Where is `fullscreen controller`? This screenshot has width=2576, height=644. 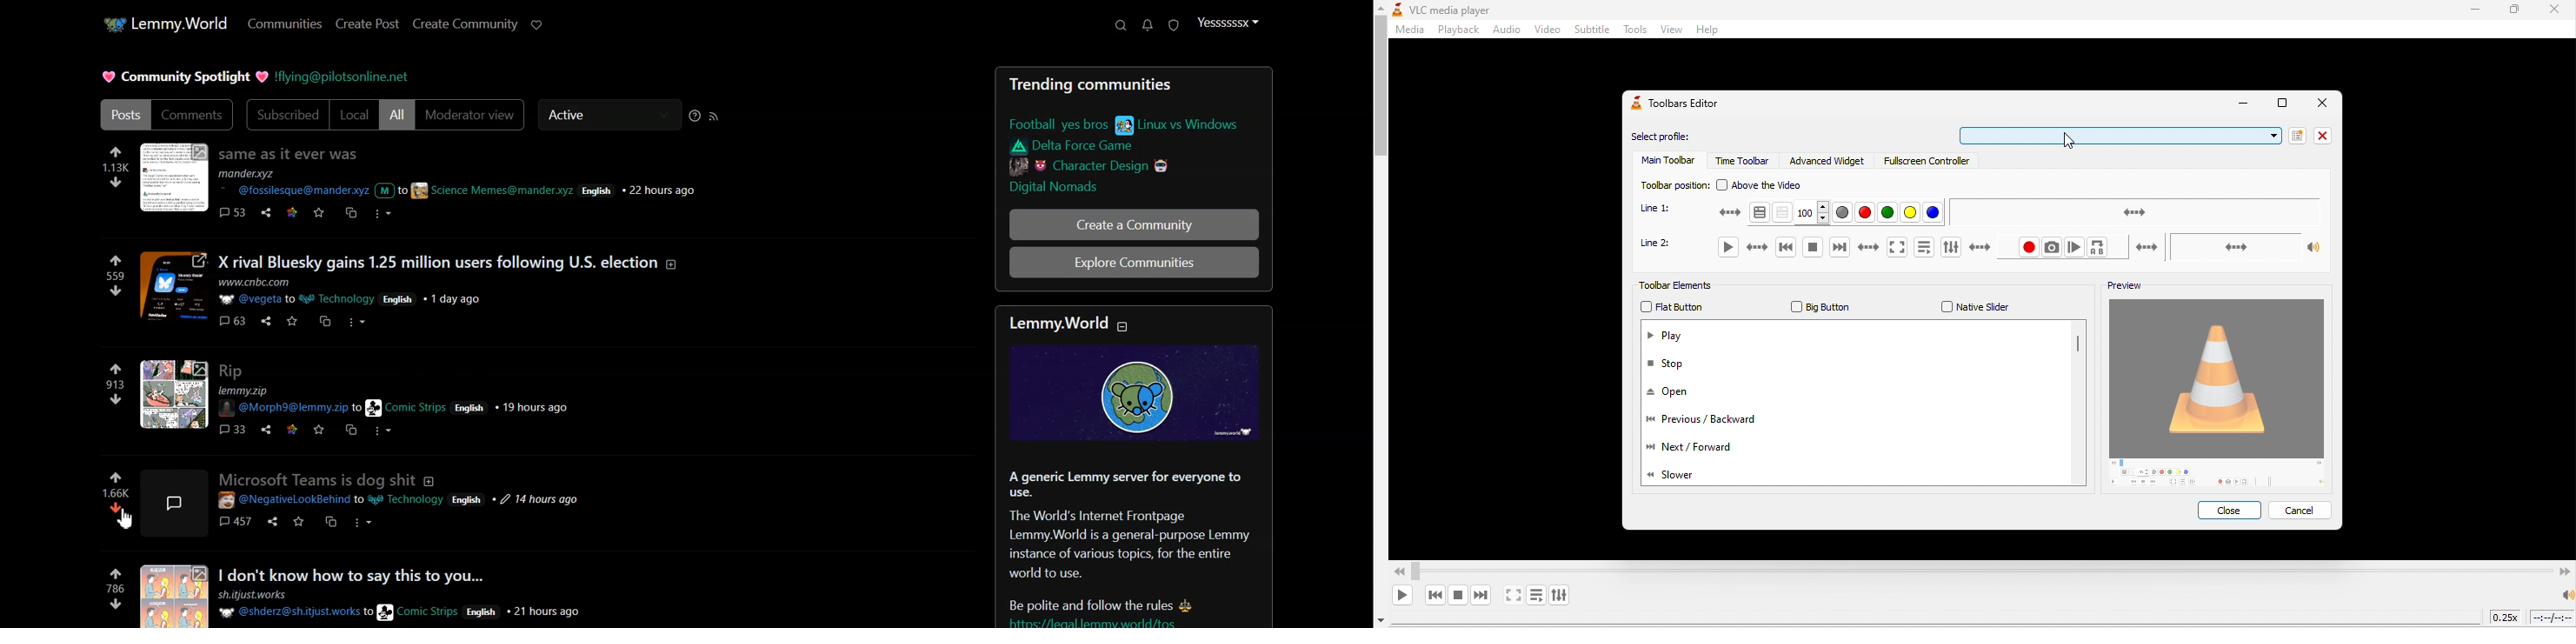 fullscreen controller is located at coordinates (1932, 164).